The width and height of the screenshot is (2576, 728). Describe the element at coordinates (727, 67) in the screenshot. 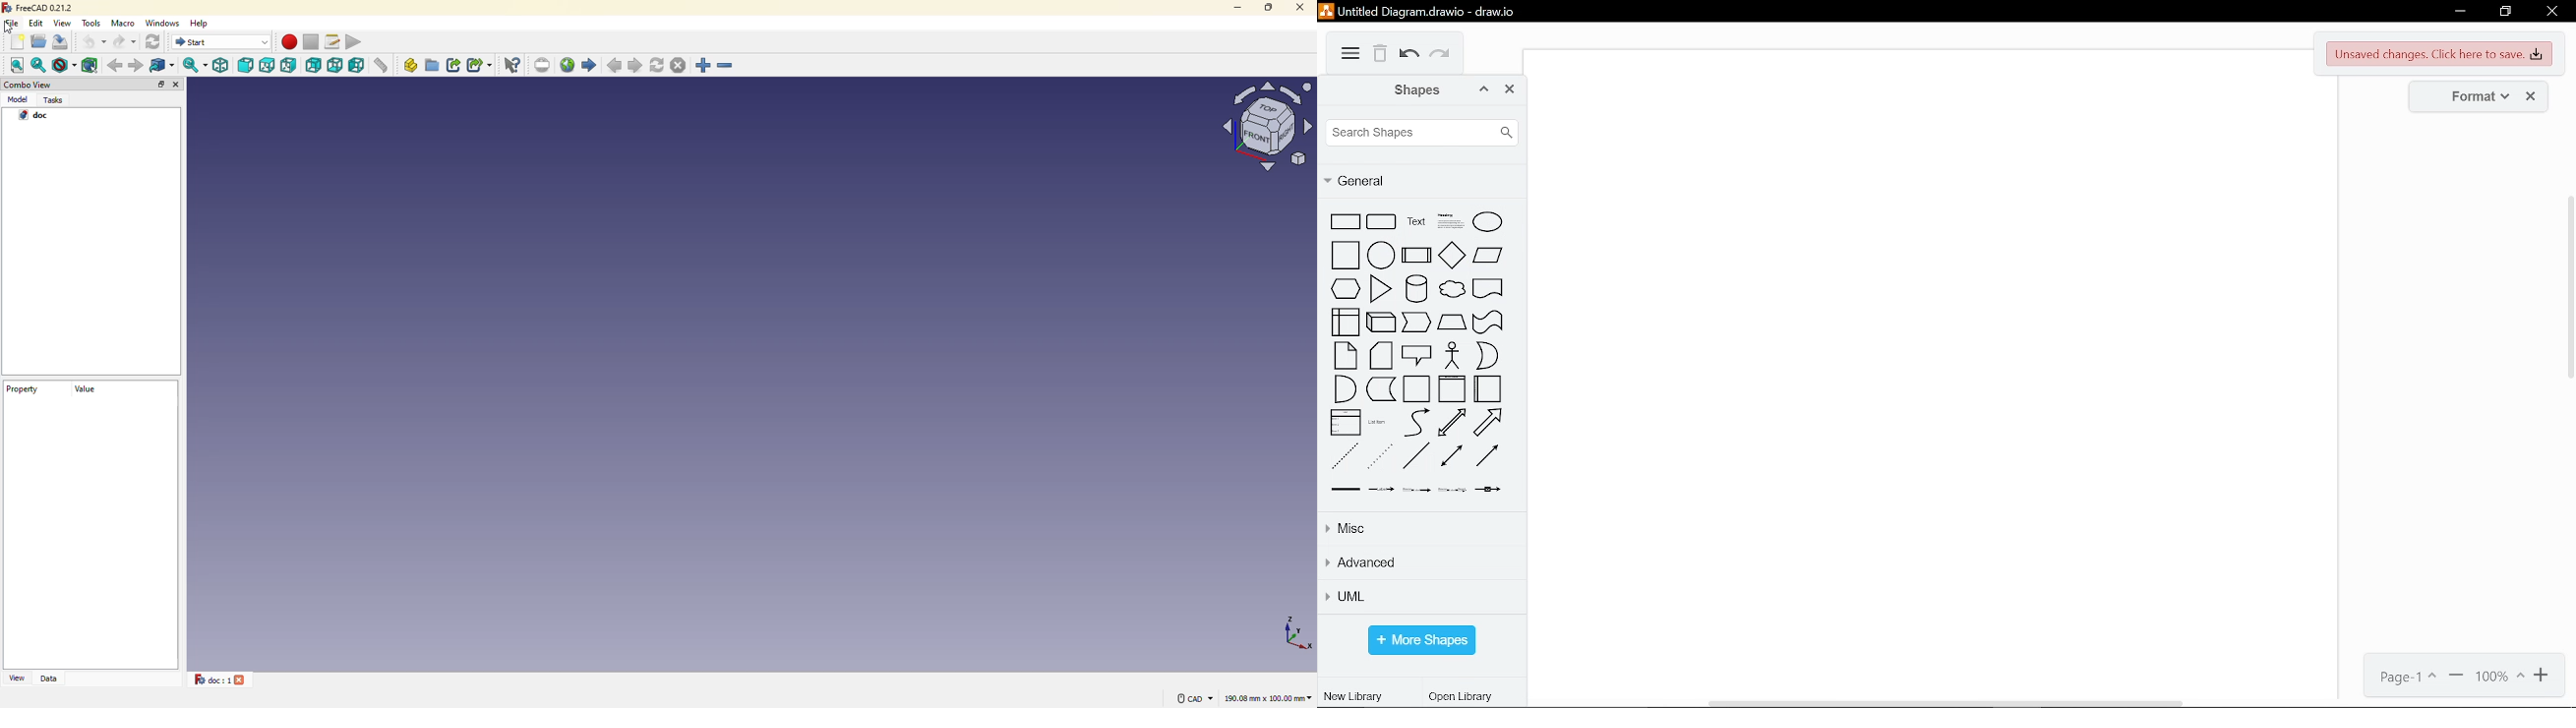

I see `zoom out` at that location.